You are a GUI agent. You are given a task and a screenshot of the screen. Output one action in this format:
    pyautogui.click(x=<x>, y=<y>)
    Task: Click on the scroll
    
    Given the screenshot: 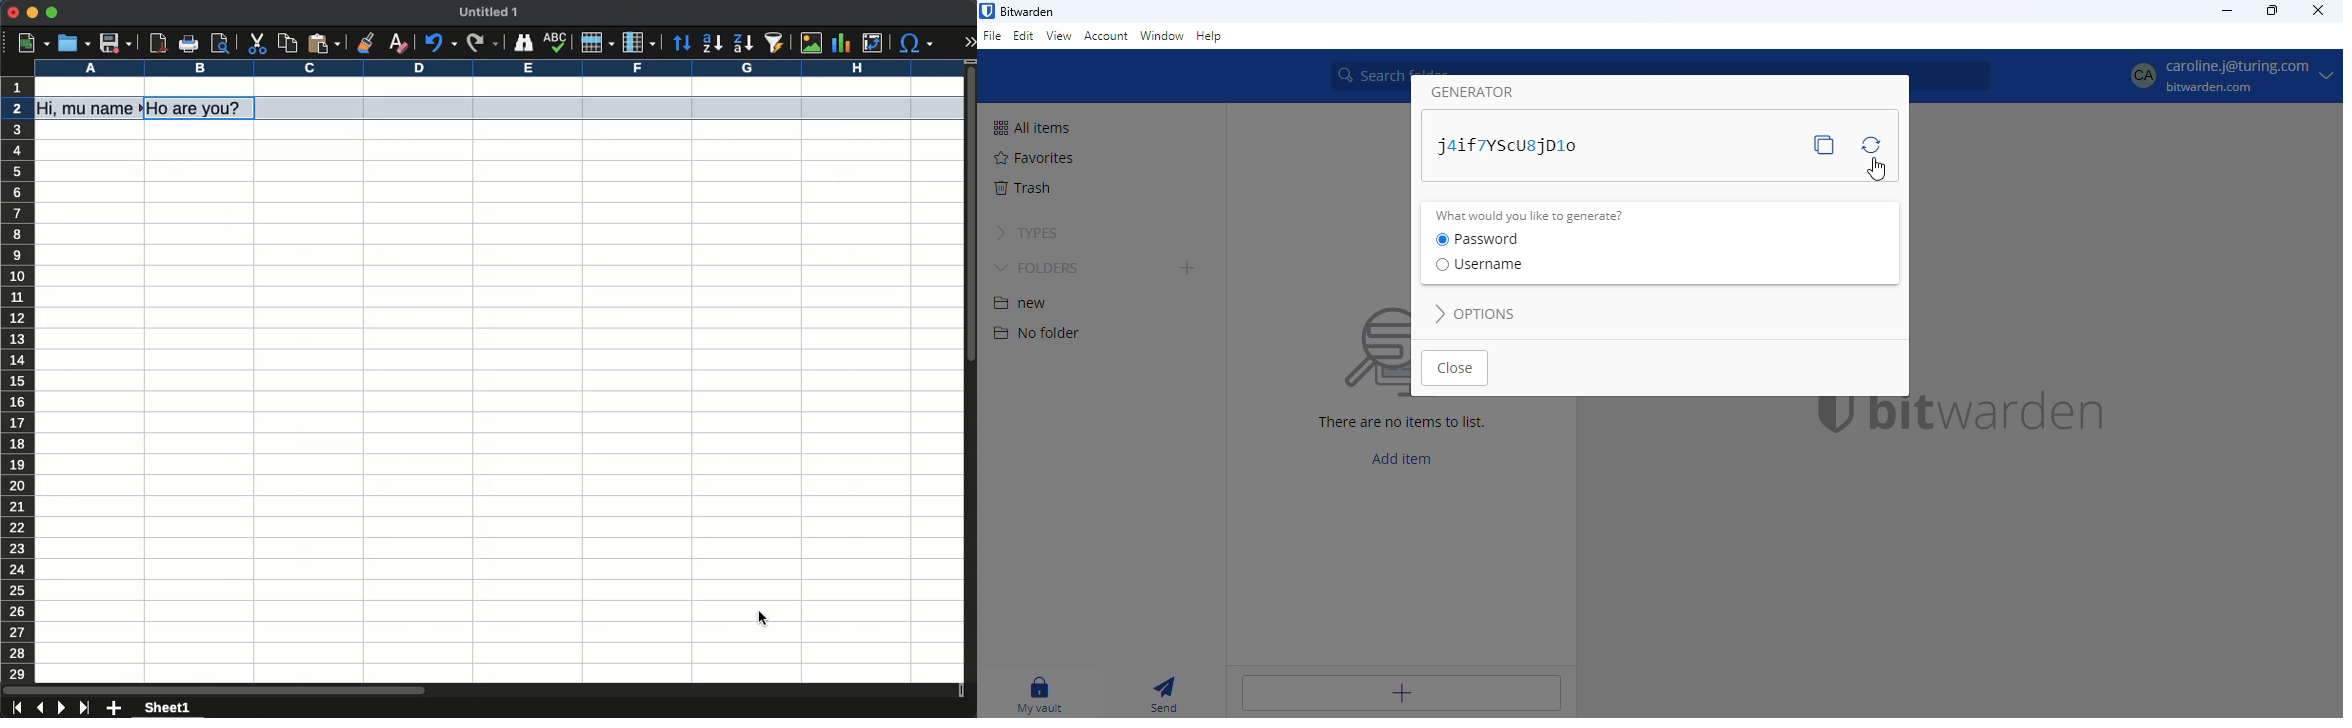 What is the action you would take?
    pyautogui.click(x=971, y=372)
    